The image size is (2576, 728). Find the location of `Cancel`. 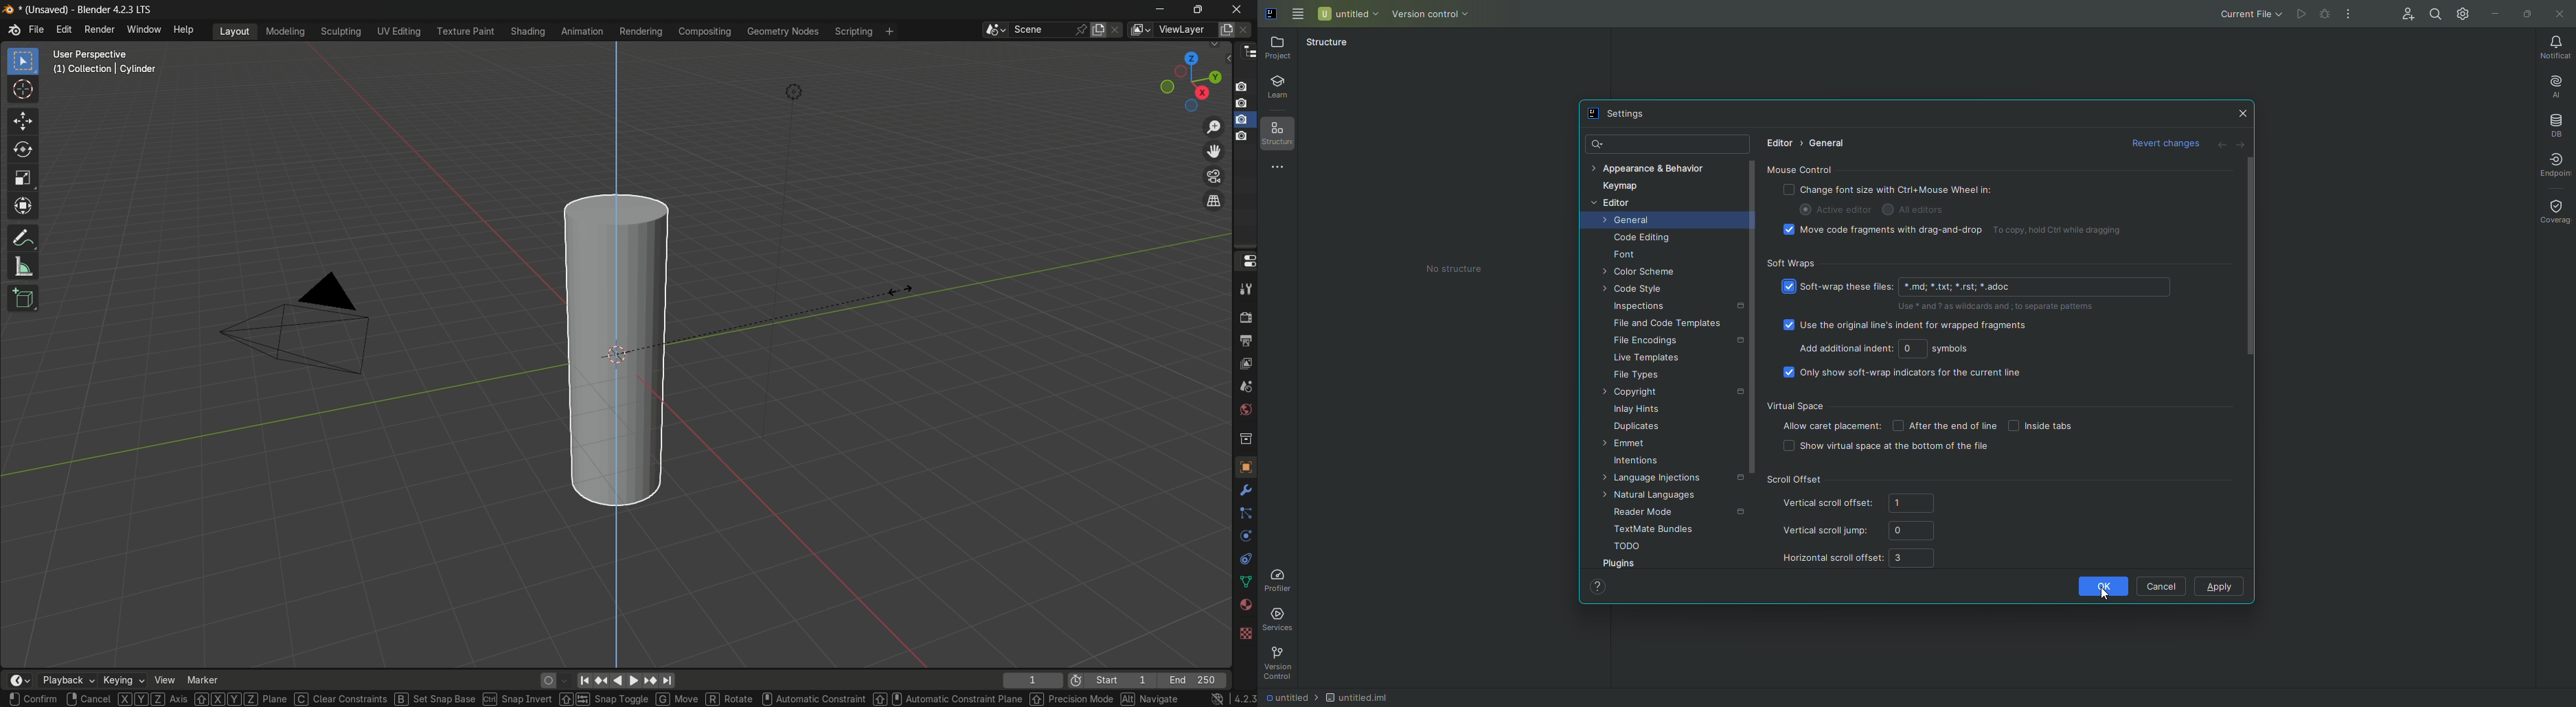

Cancel is located at coordinates (2162, 585).